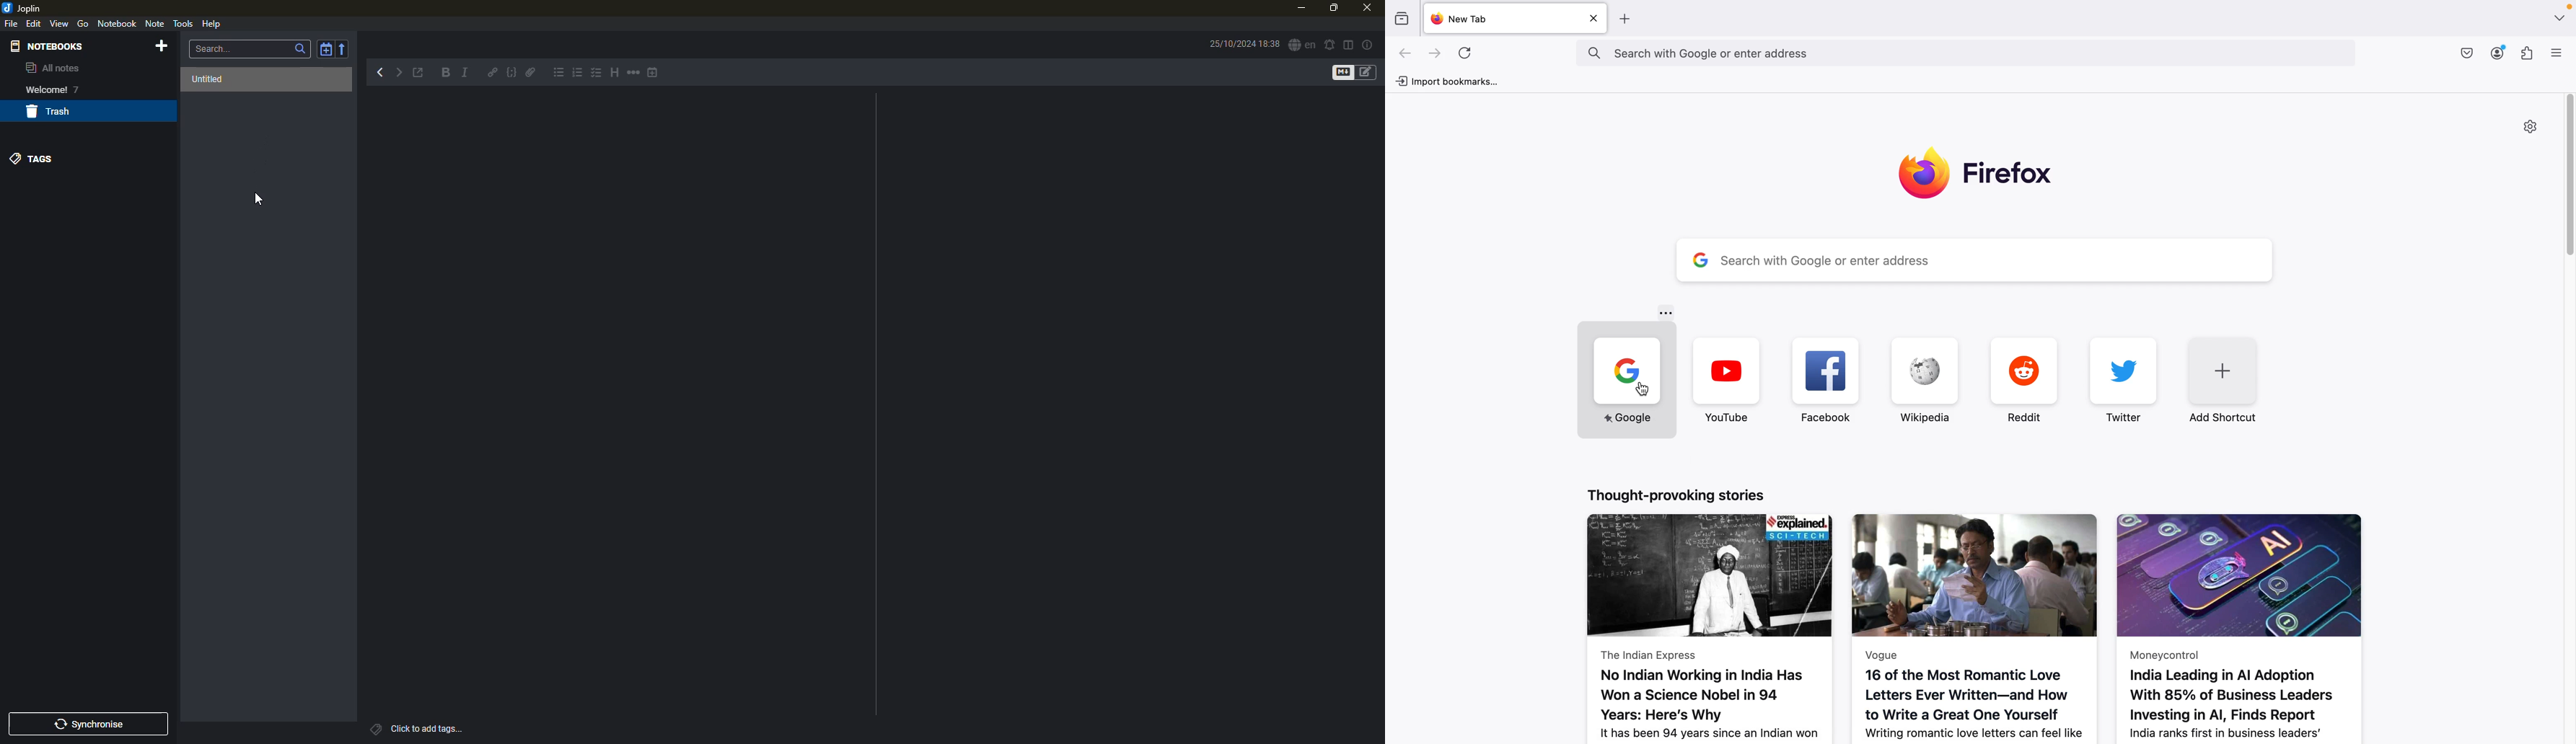 The height and width of the screenshot is (756, 2576). Describe the element at coordinates (35, 157) in the screenshot. I see `tags` at that location.